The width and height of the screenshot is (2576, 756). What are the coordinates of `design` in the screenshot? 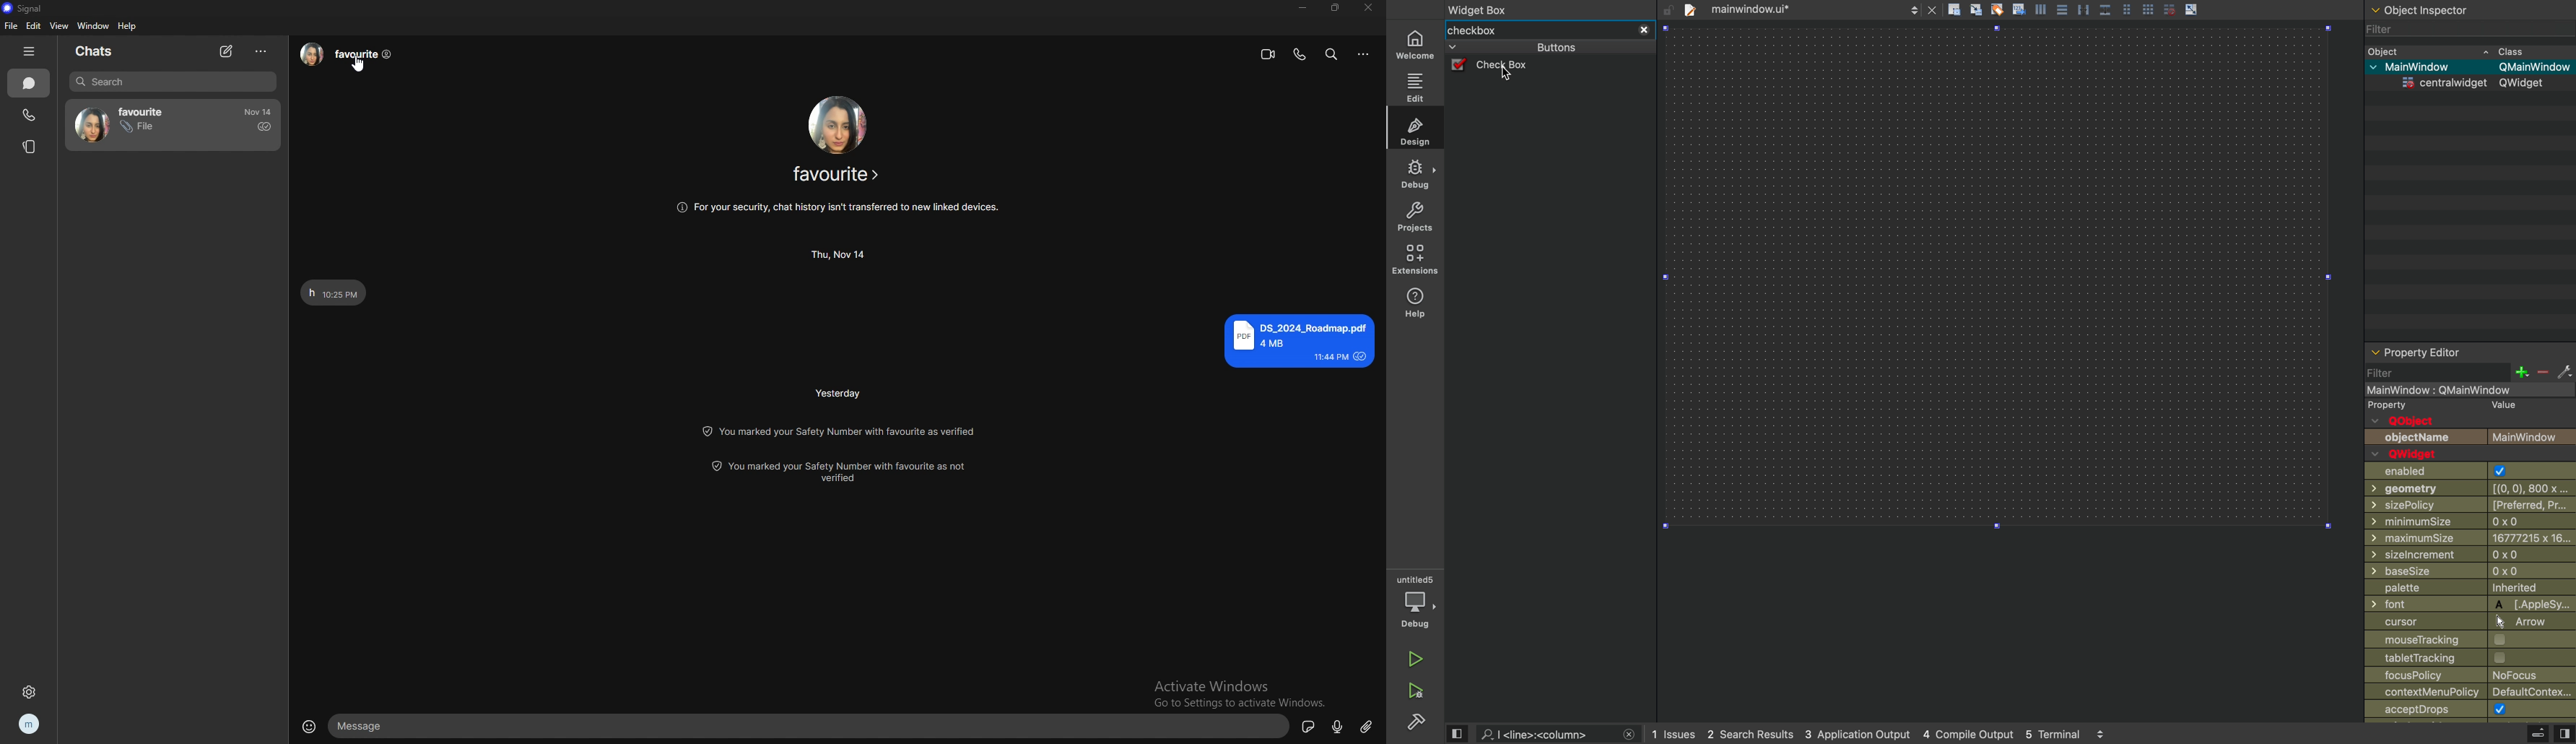 It's located at (1416, 130).